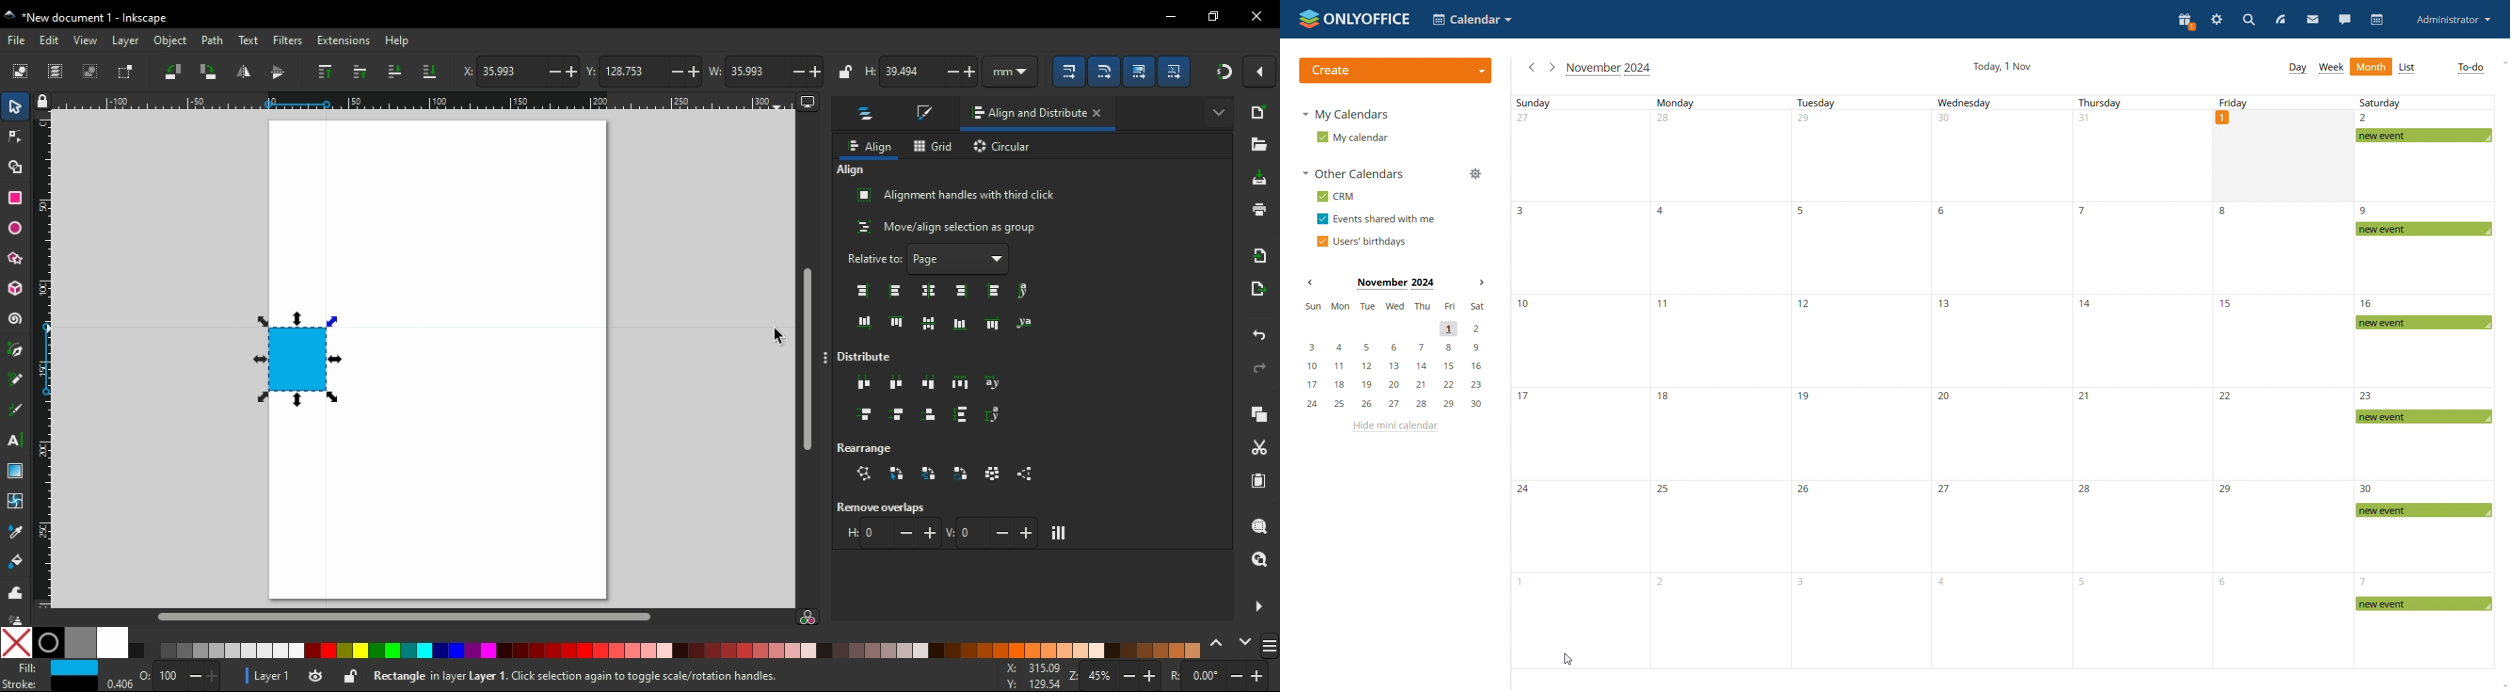 This screenshot has width=2520, height=700. I want to click on text tool, so click(19, 440).